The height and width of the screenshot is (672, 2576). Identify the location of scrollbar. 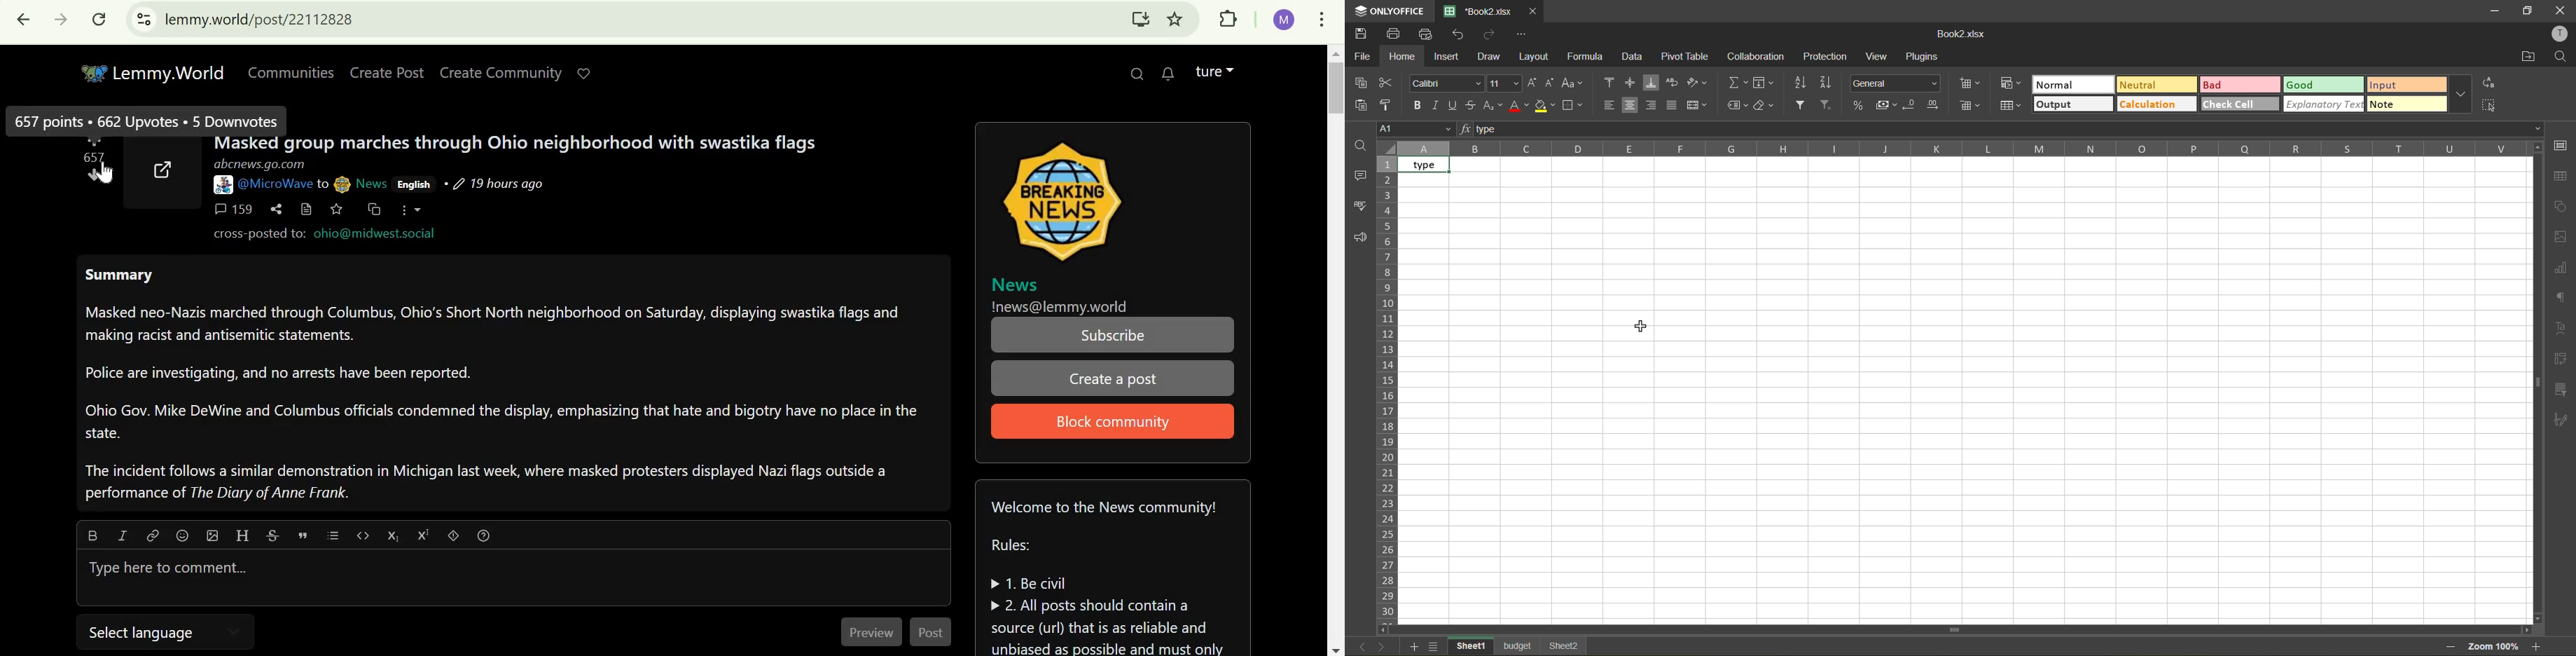
(1331, 350).